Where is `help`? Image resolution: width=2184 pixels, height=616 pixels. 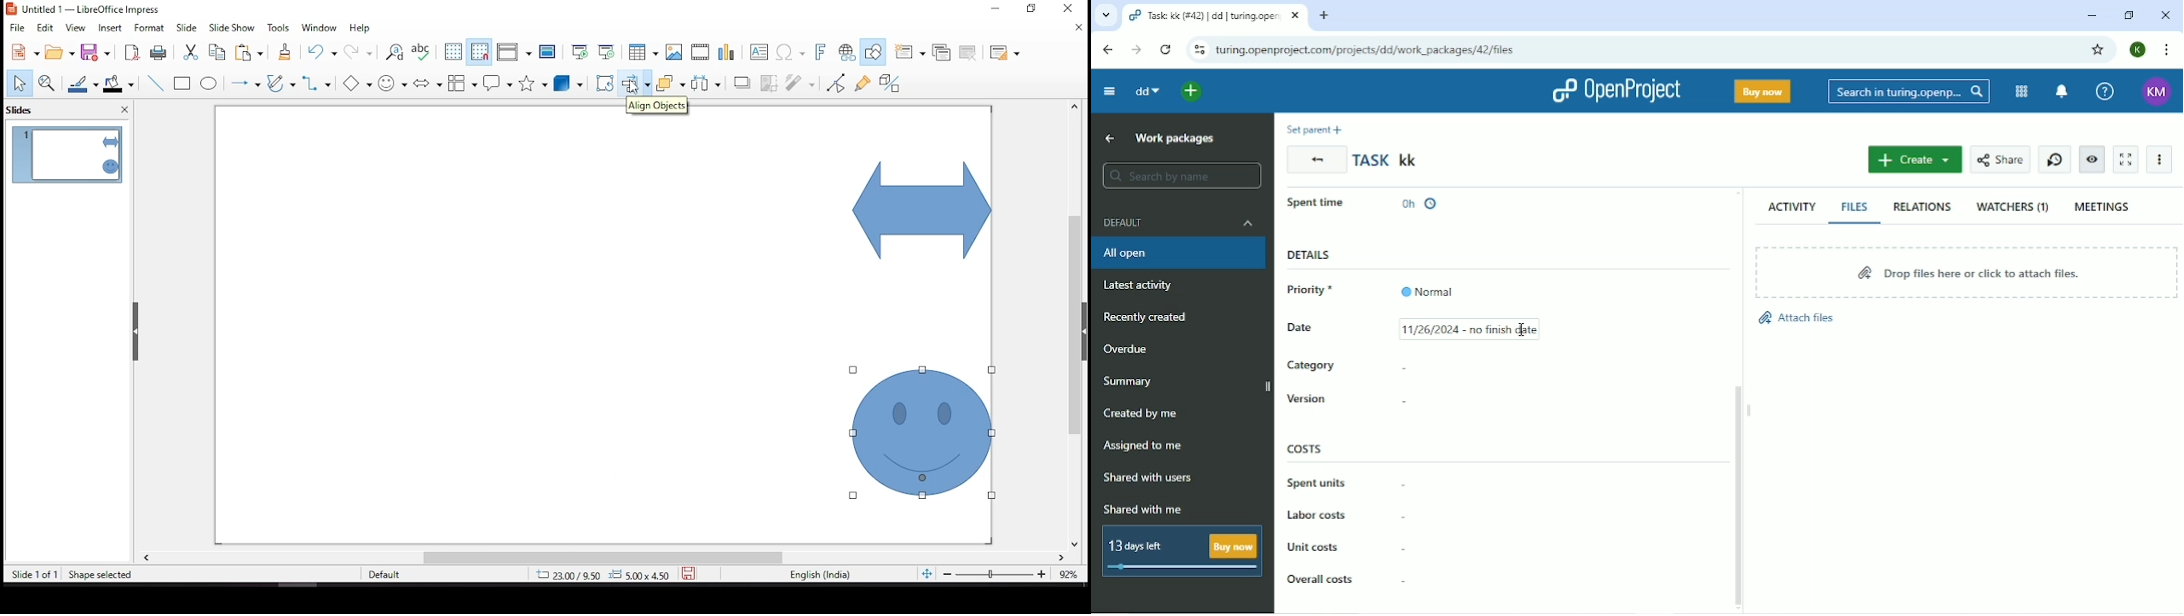
help is located at coordinates (360, 31).